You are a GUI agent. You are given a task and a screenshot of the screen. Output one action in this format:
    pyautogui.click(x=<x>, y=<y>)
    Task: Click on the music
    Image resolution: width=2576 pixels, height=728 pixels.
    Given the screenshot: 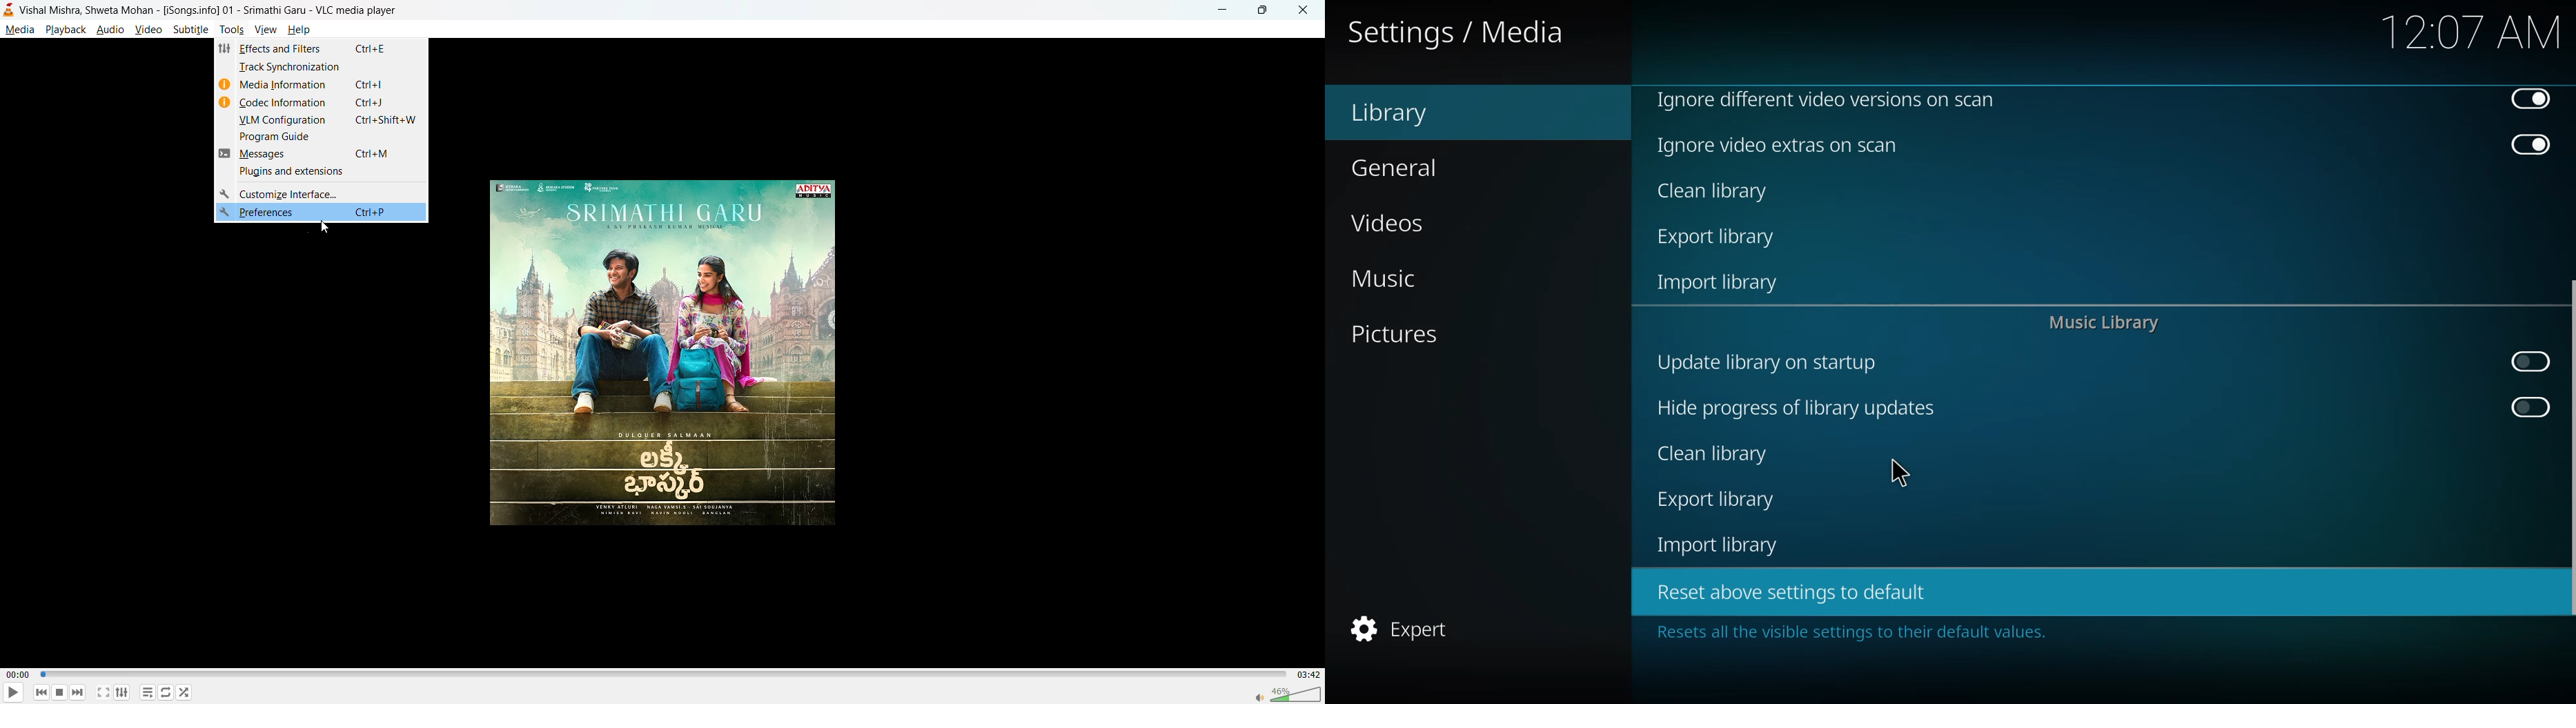 What is the action you would take?
    pyautogui.click(x=1382, y=278)
    